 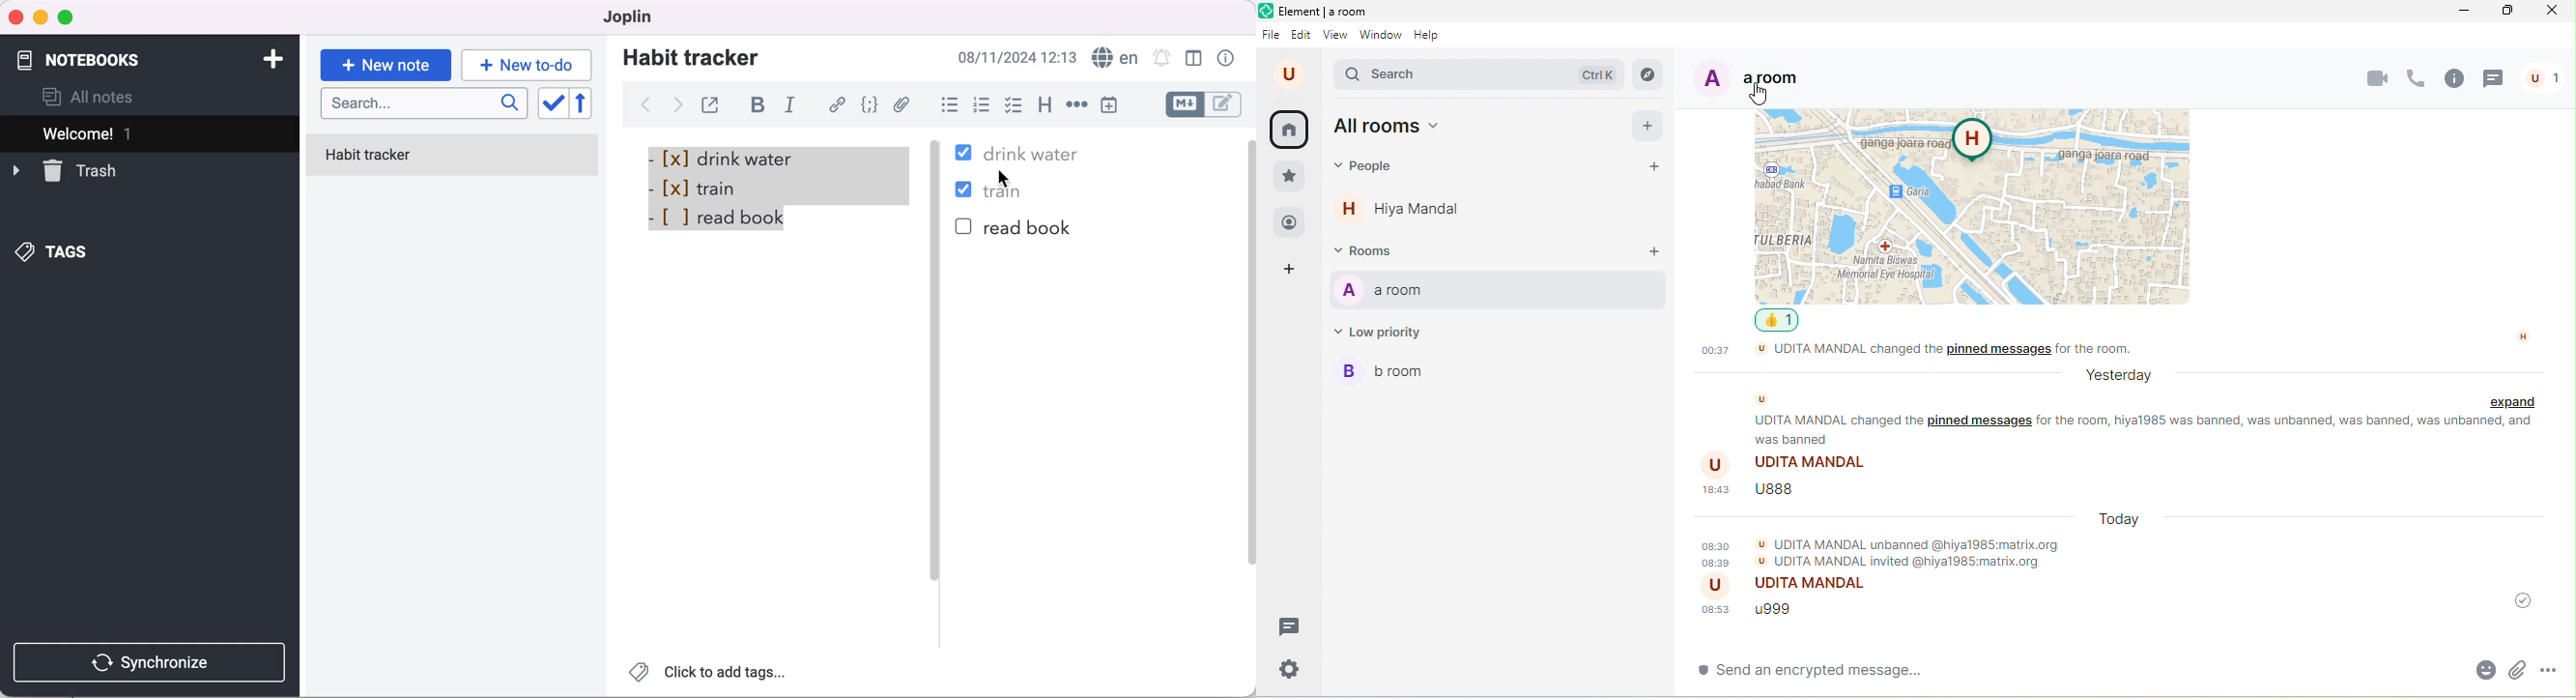 What do you see at coordinates (2521, 601) in the screenshot?
I see `message was sent` at bounding box center [2521, 601].